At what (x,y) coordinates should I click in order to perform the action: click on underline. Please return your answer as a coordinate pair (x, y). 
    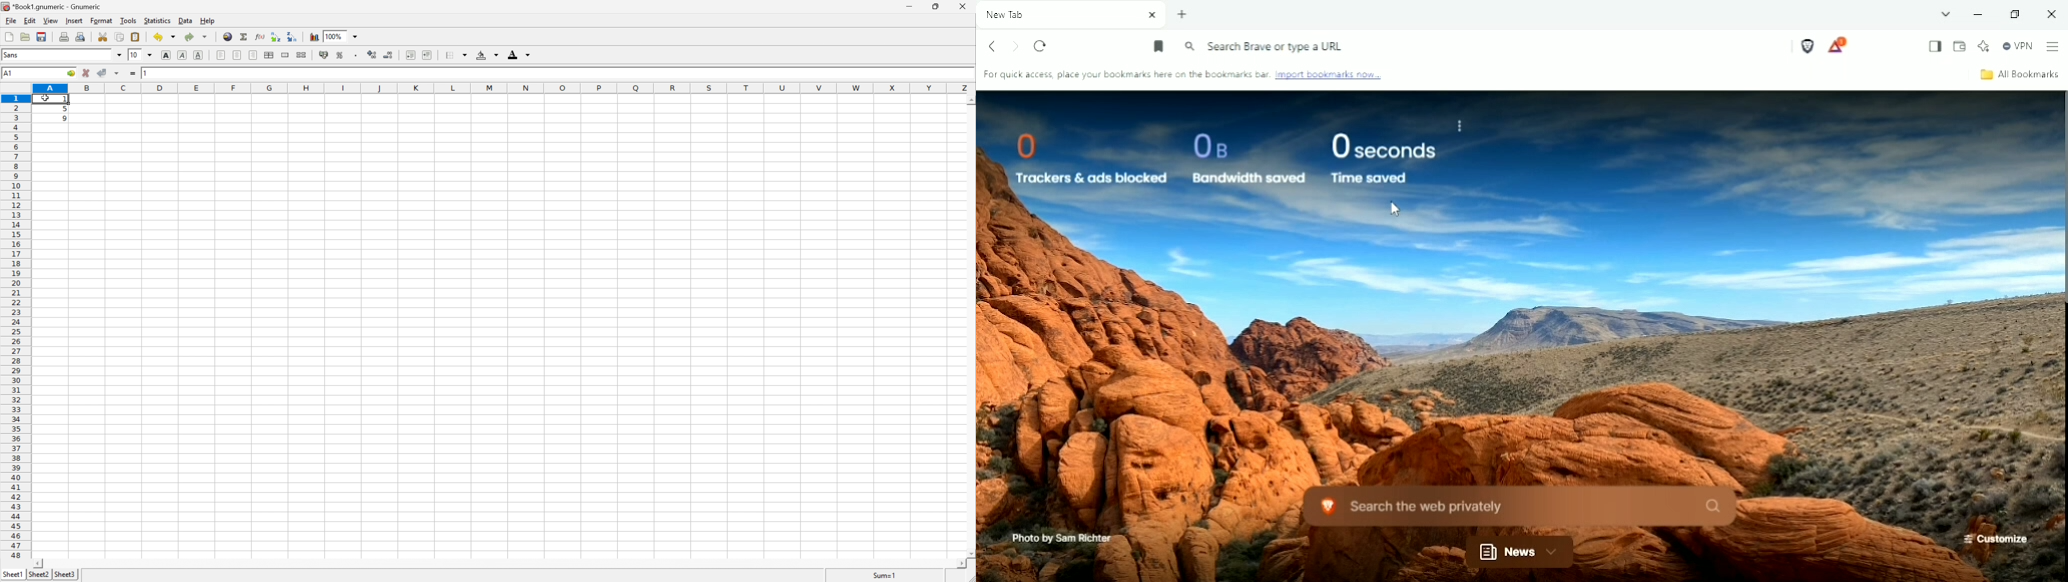
    Looking at the image, I should click on (199, 55).